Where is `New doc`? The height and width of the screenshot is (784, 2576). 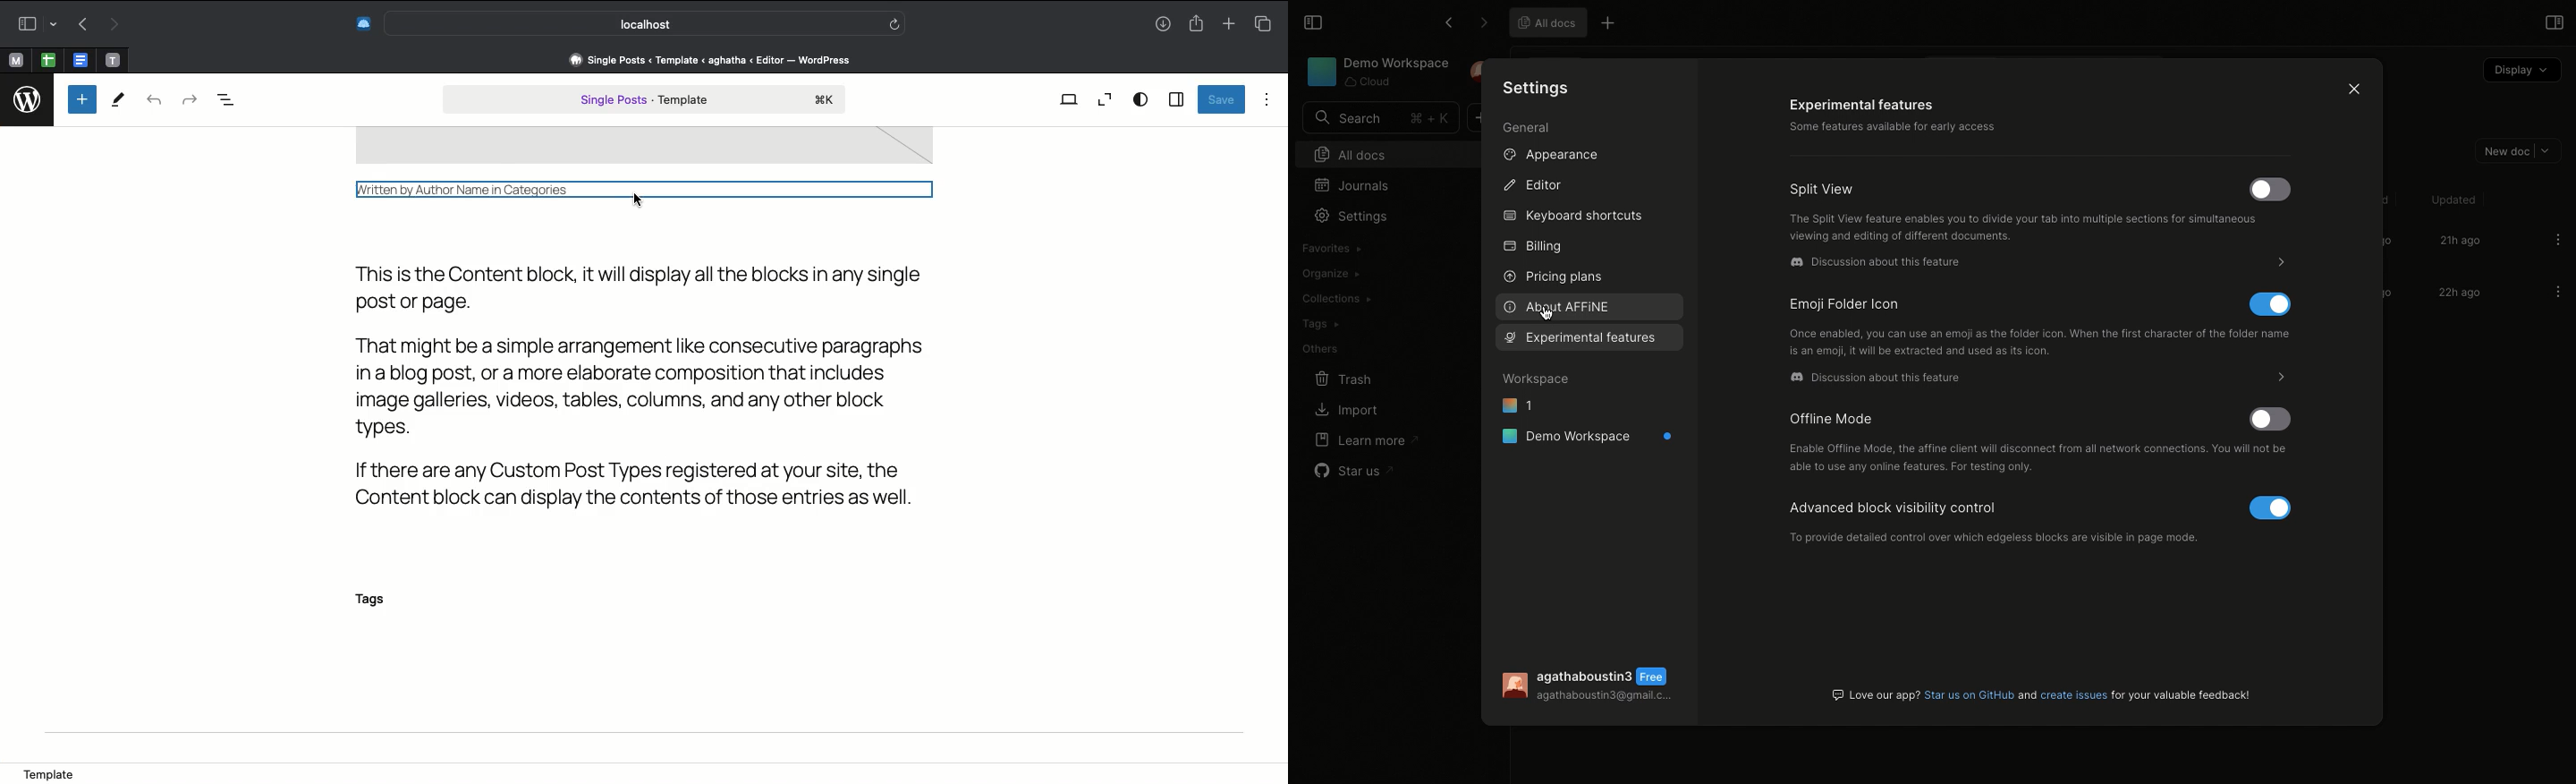 New doc is located at coordinates (2514, 149).